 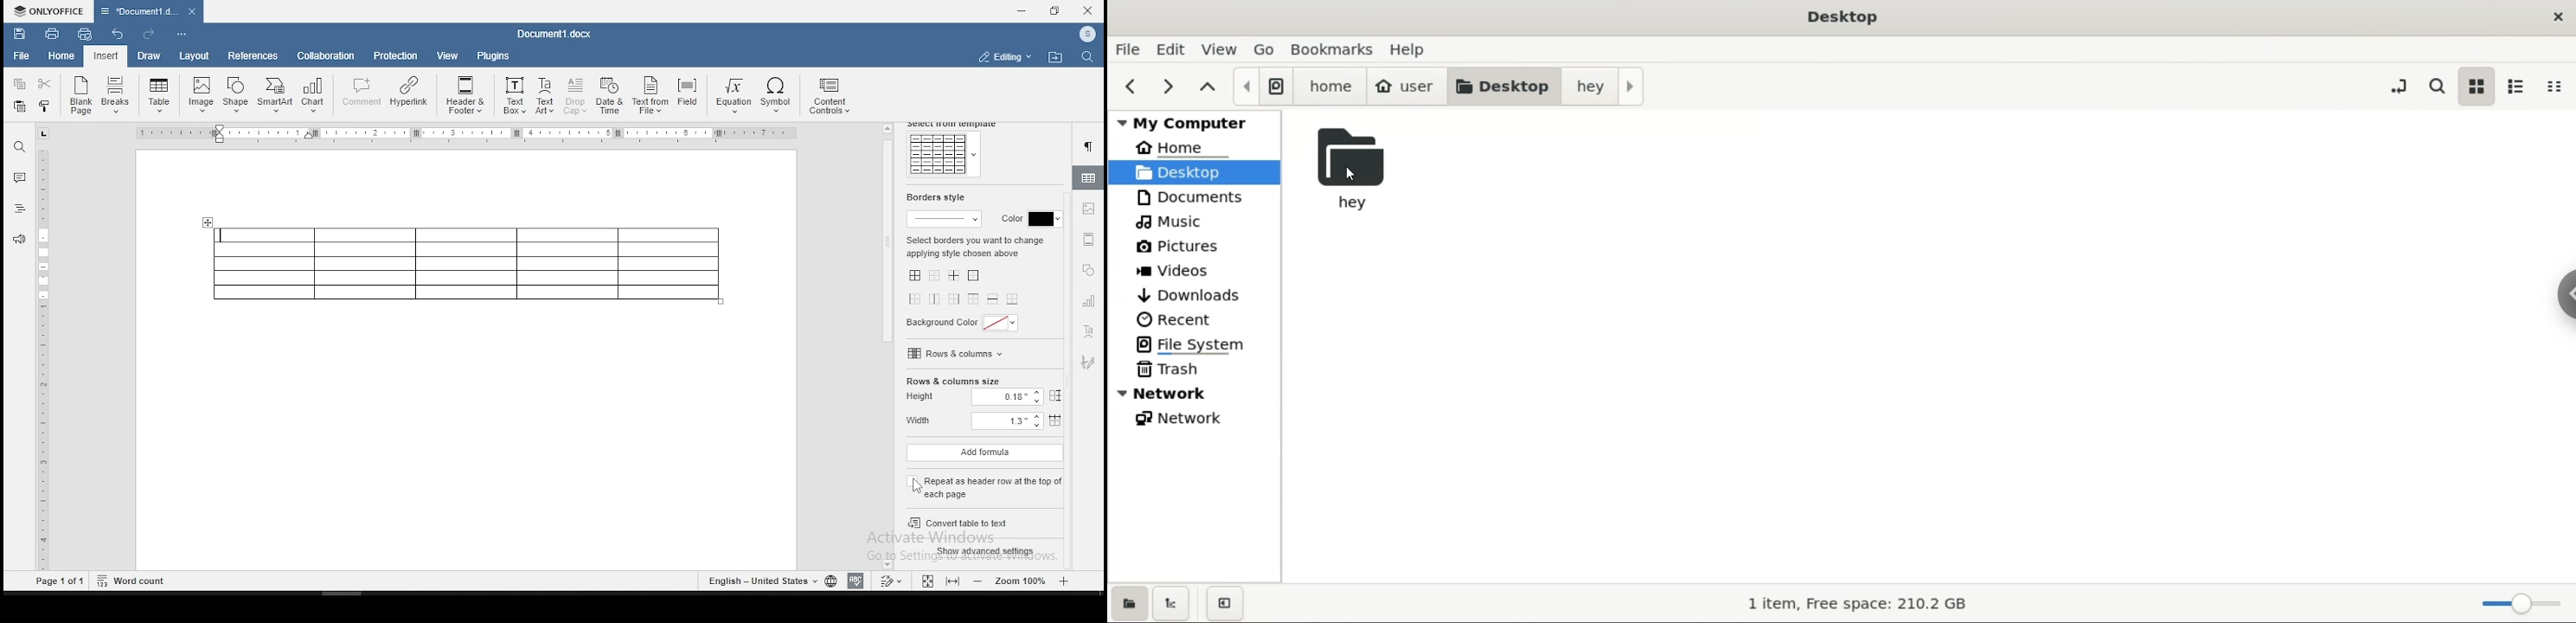 I want to click on border style, so click(x=946, y=218).